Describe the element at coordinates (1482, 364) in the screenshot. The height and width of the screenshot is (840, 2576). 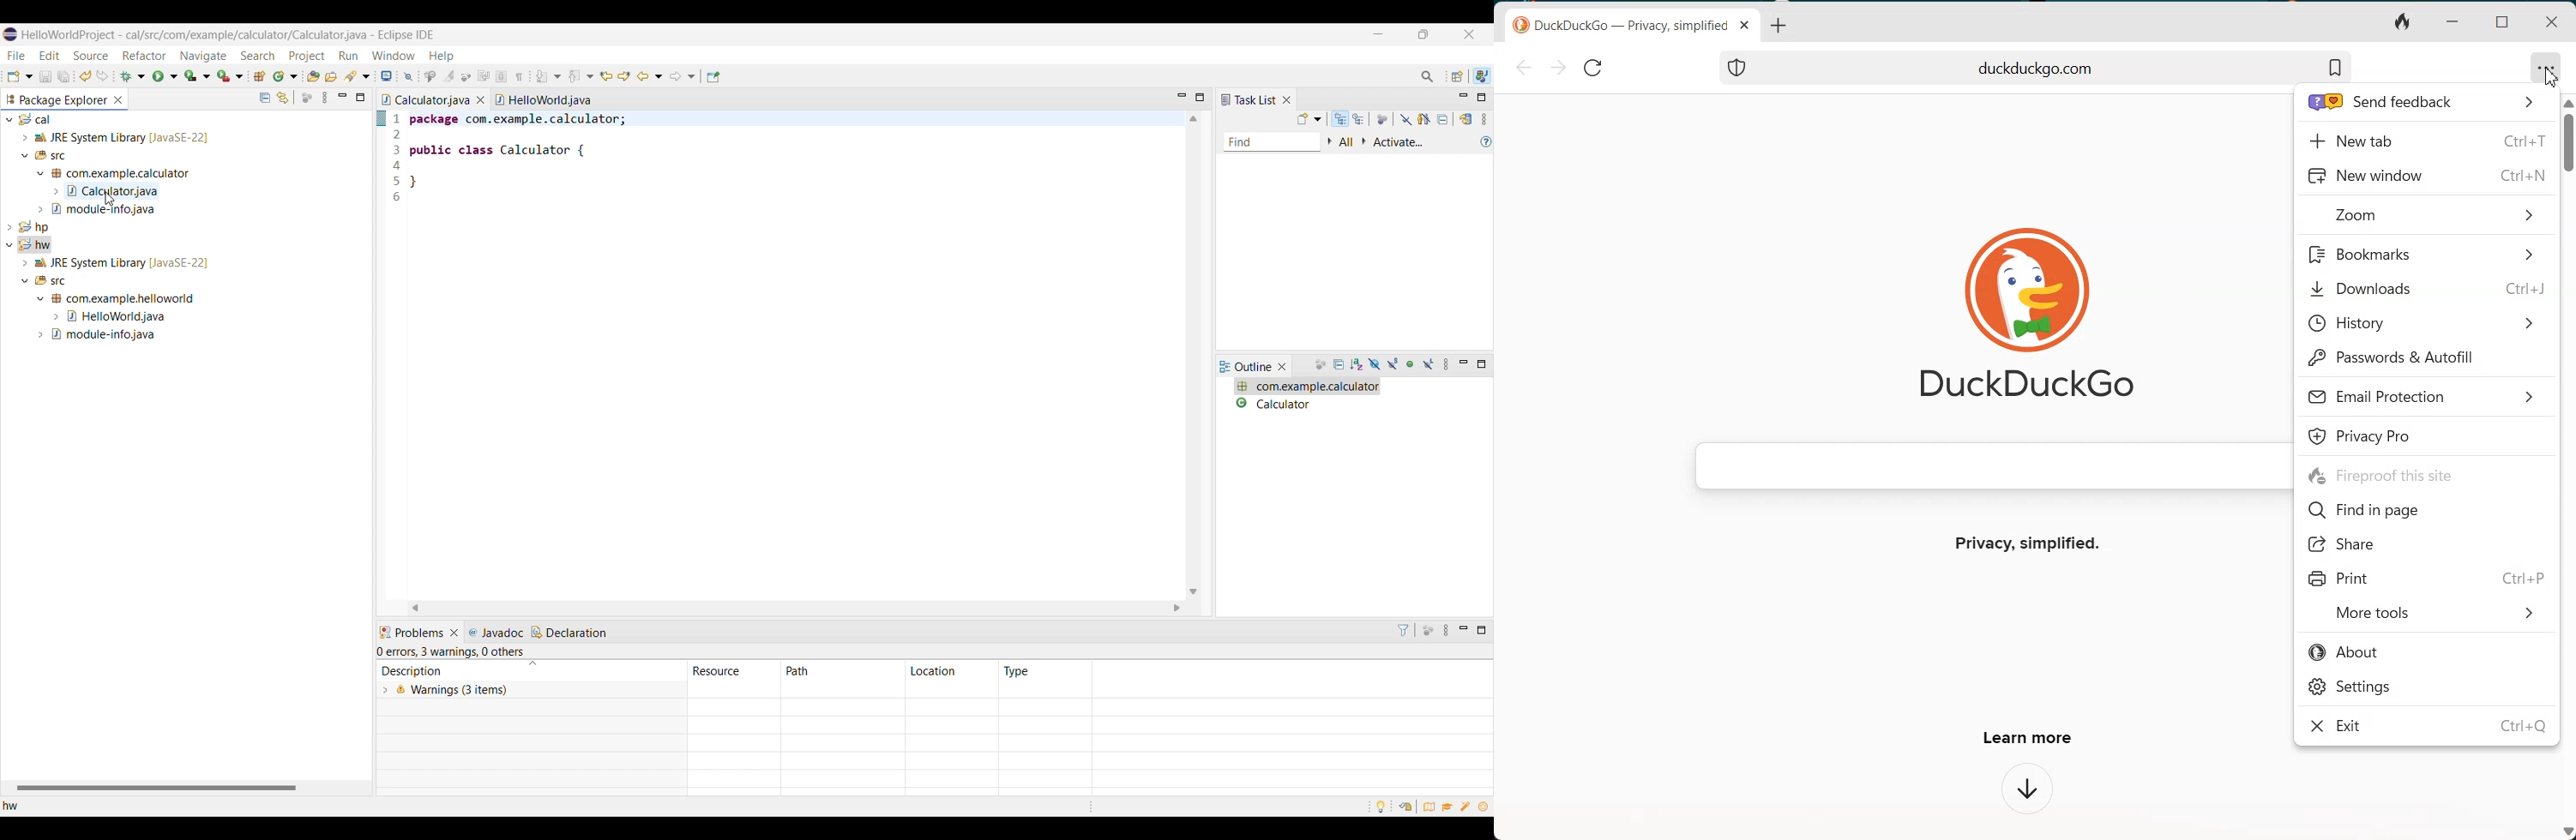
I see `Maximize` at that location.